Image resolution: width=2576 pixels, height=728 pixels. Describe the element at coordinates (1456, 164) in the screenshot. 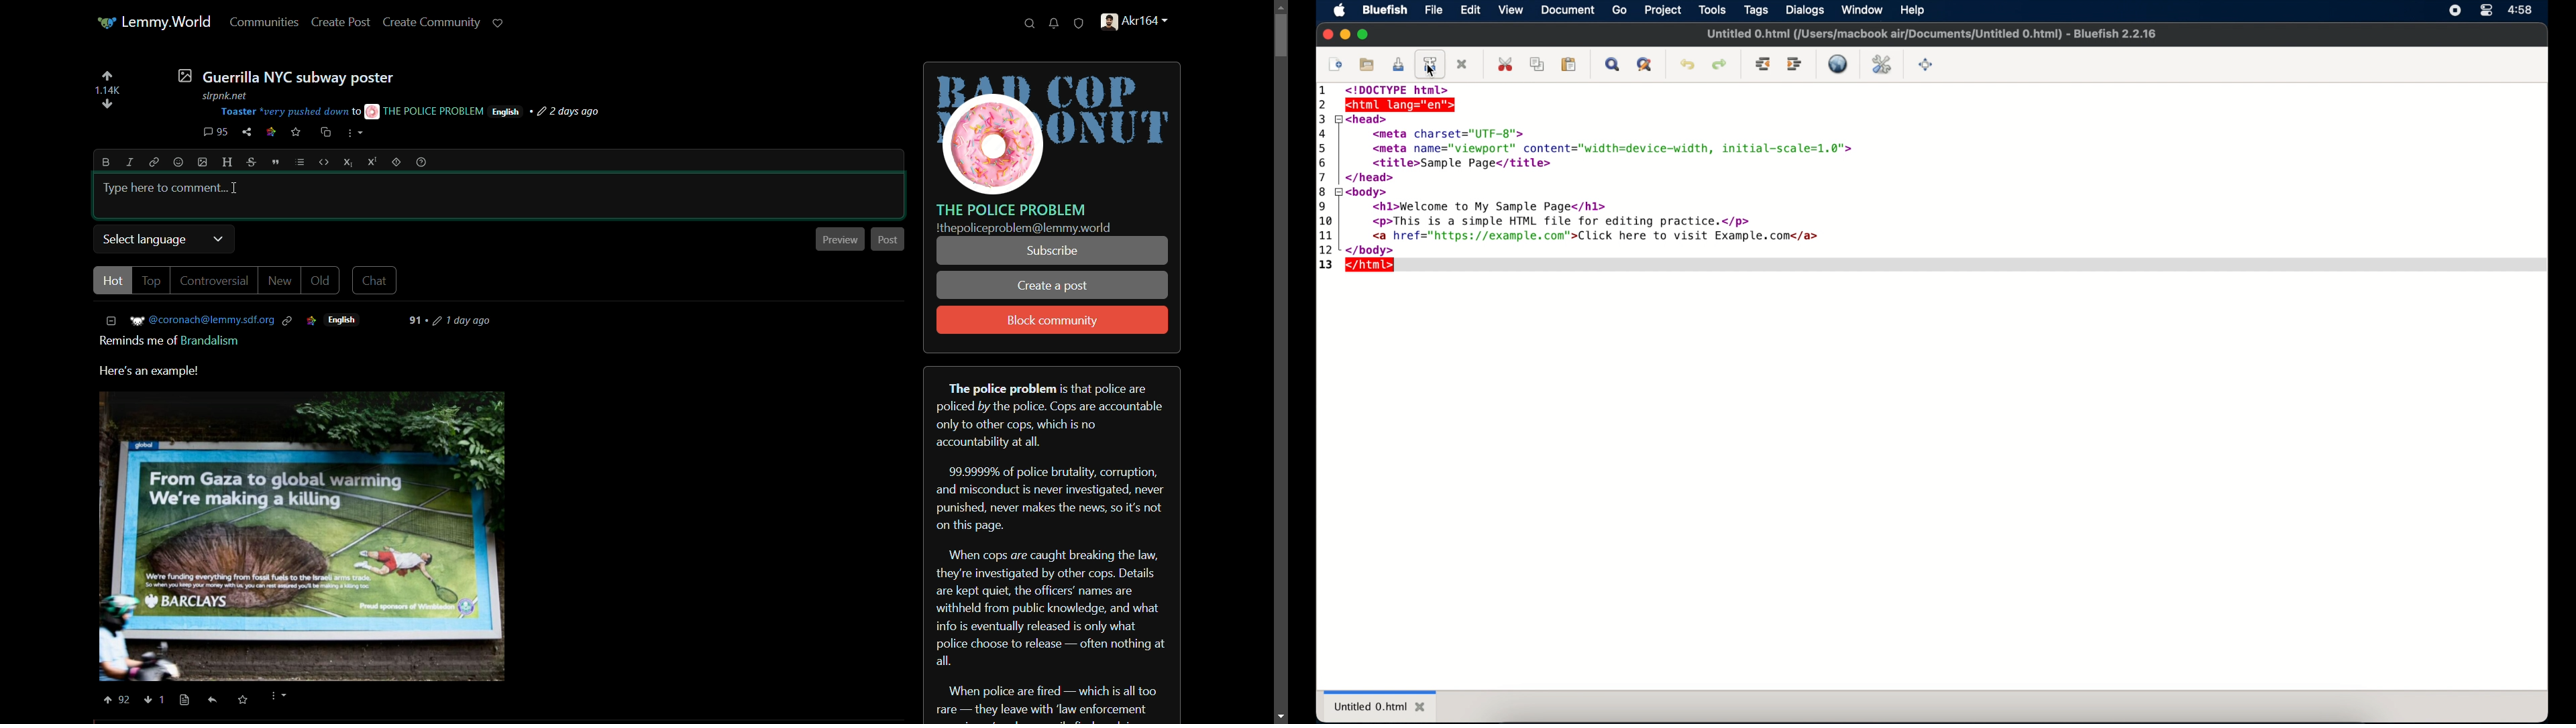

I see `<title>Sample Page</title>` at that location.